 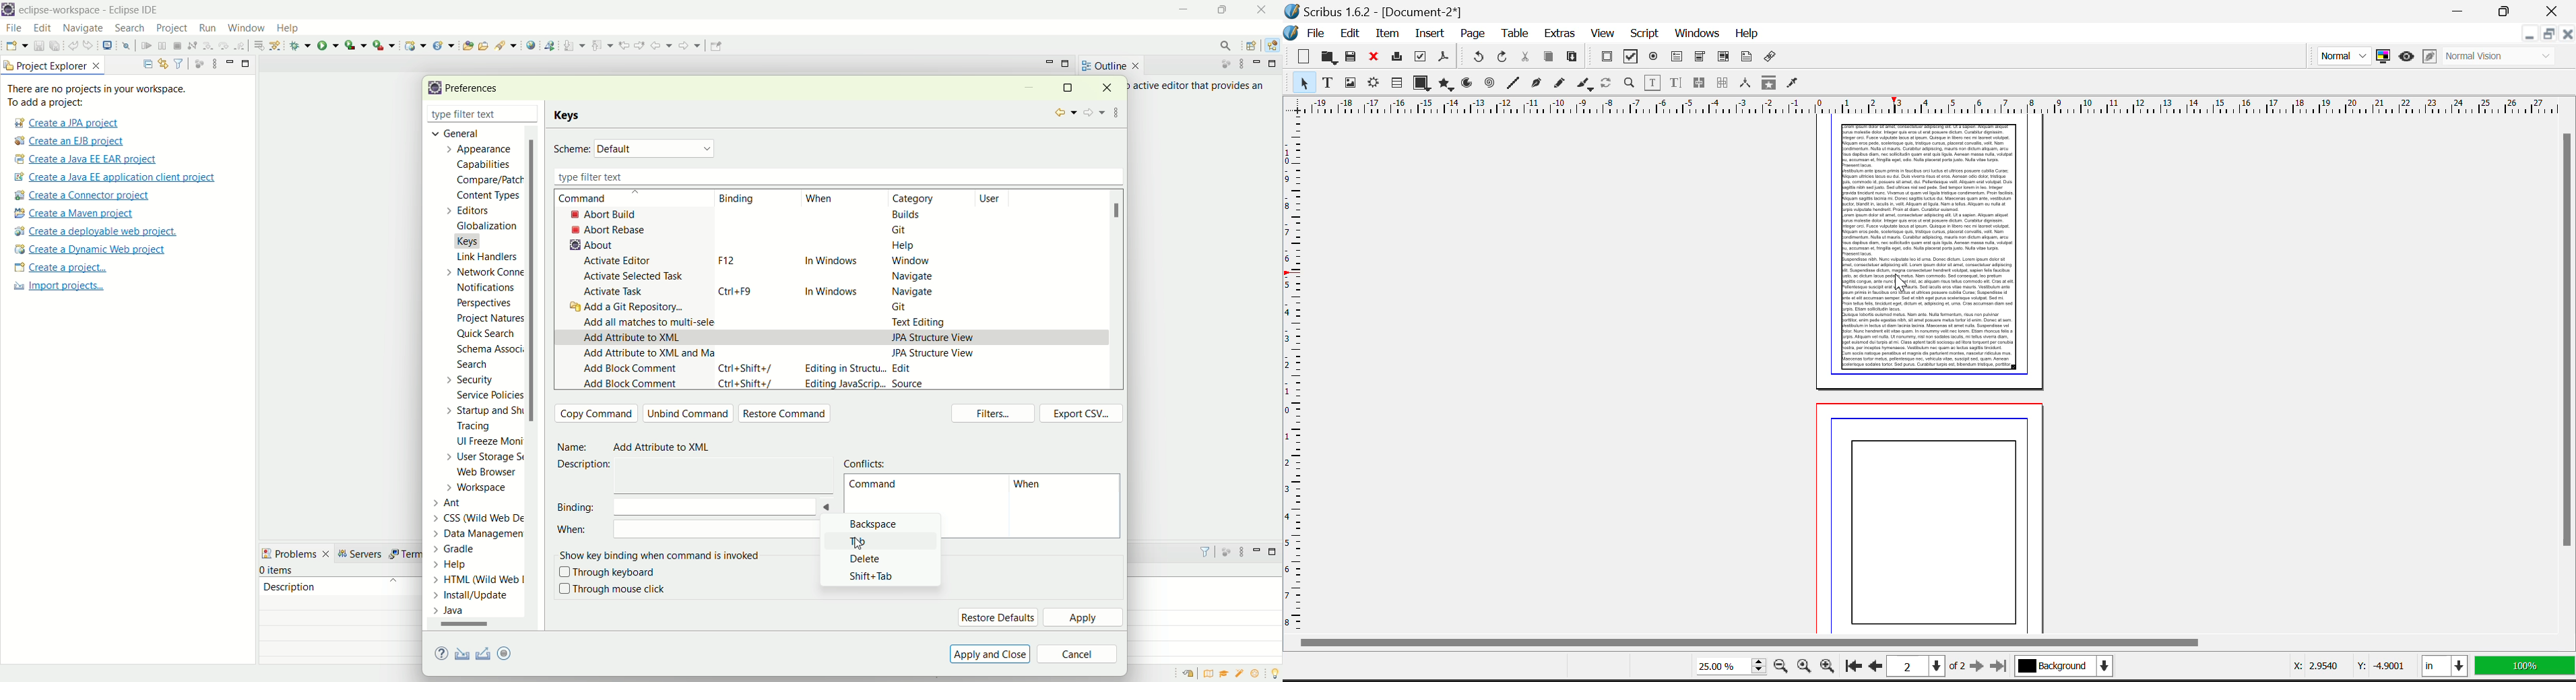 What do you see at coordinates (1678, 57) in the screenshot?
I see `PDF Text Field` at bounding box center [1678, 57].